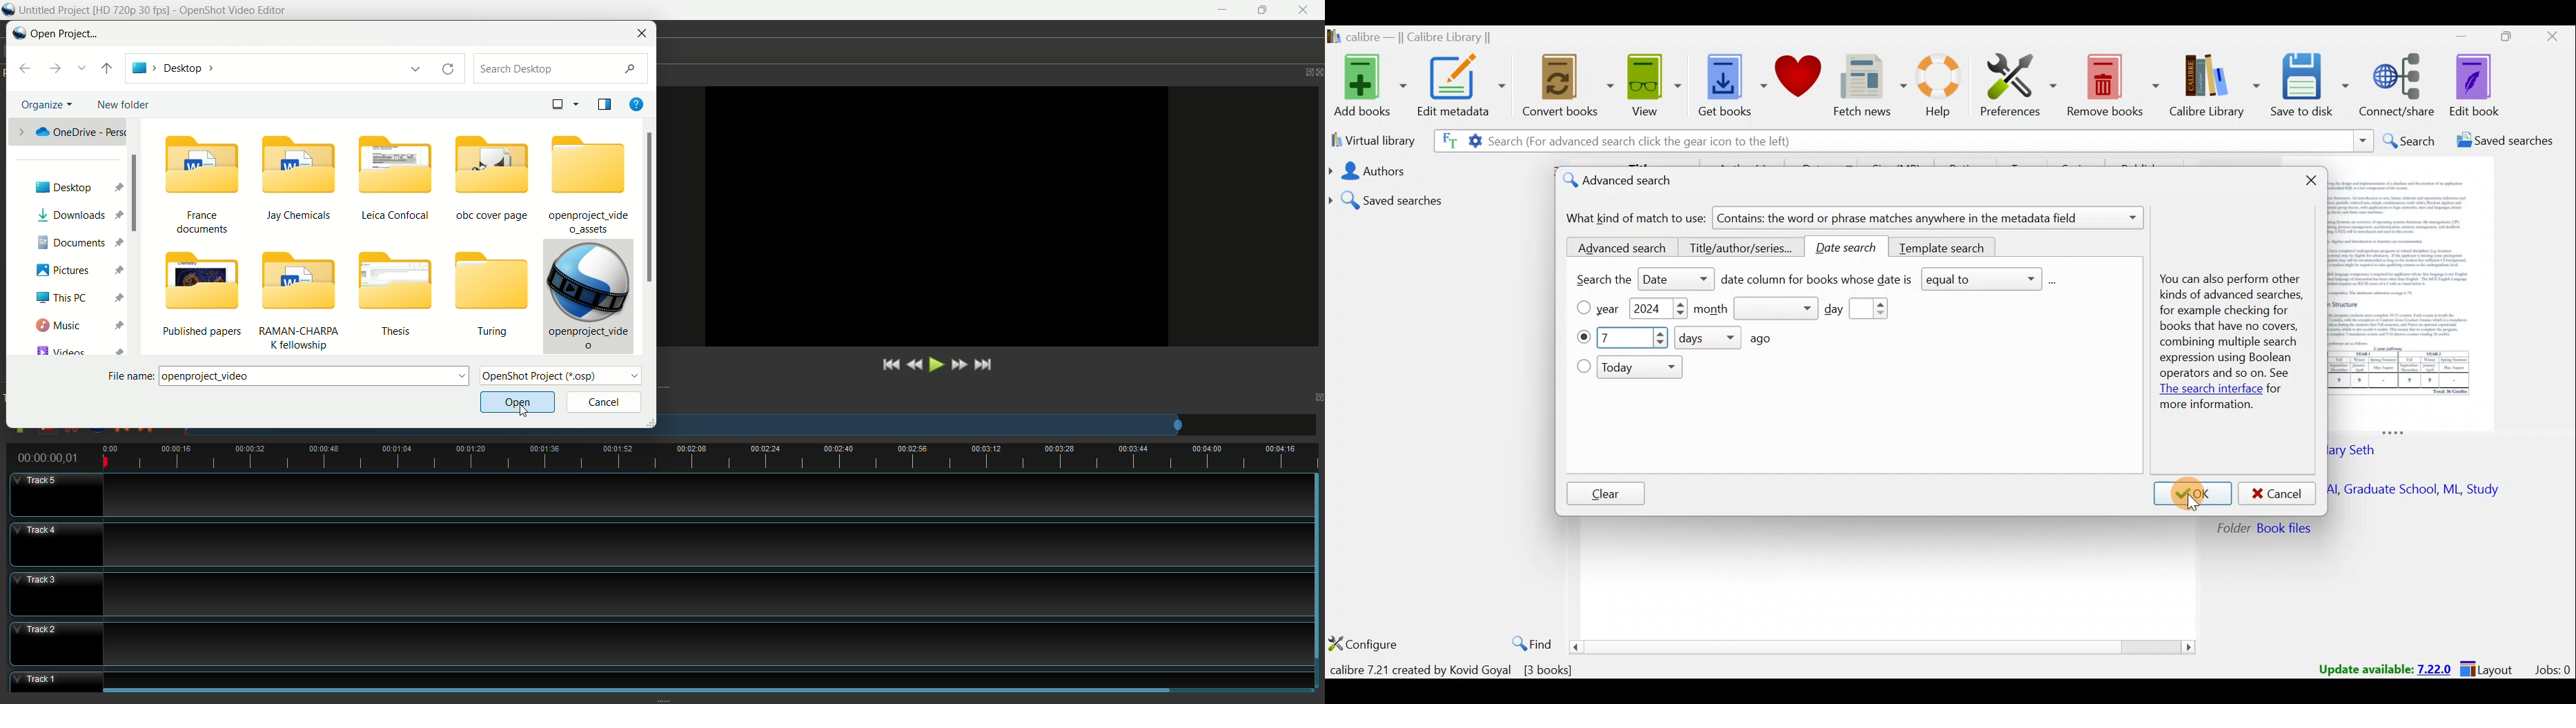  Describe the element at coordinates (1930, 219) in the screenshot. I see `Contains: the word or phrase matches anywhere in the metadata field` at that location.